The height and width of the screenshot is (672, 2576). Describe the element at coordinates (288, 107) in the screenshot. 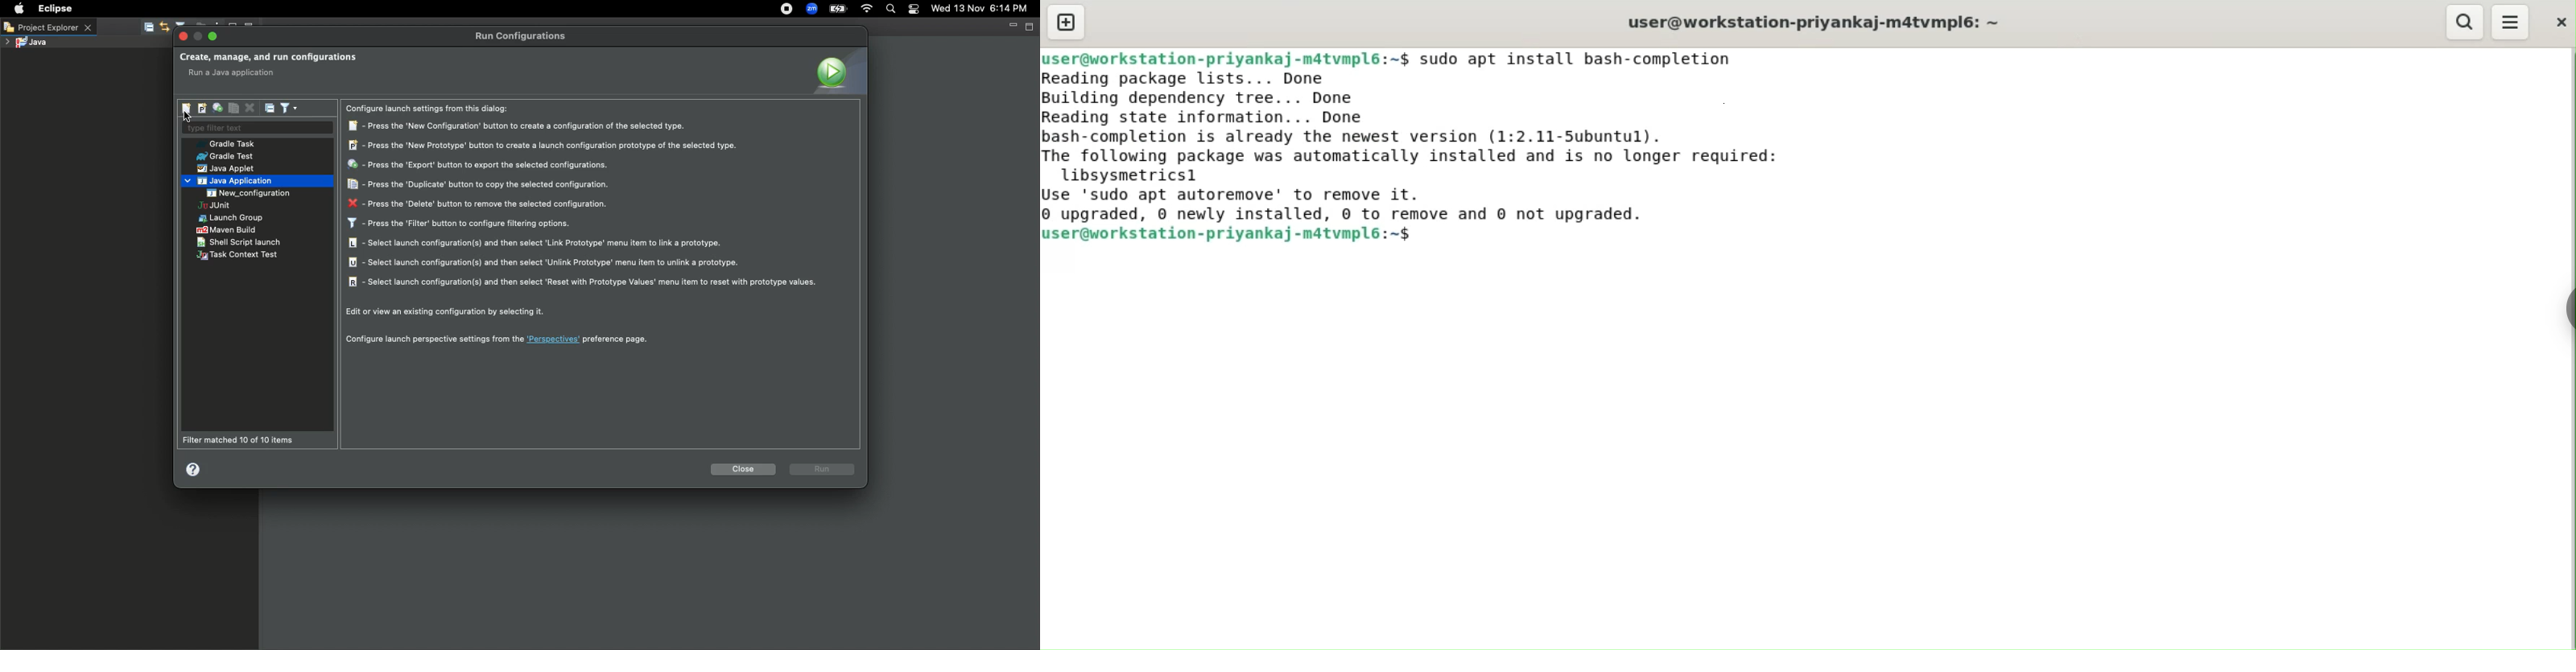

I see `Filter launch configurations` at that location.